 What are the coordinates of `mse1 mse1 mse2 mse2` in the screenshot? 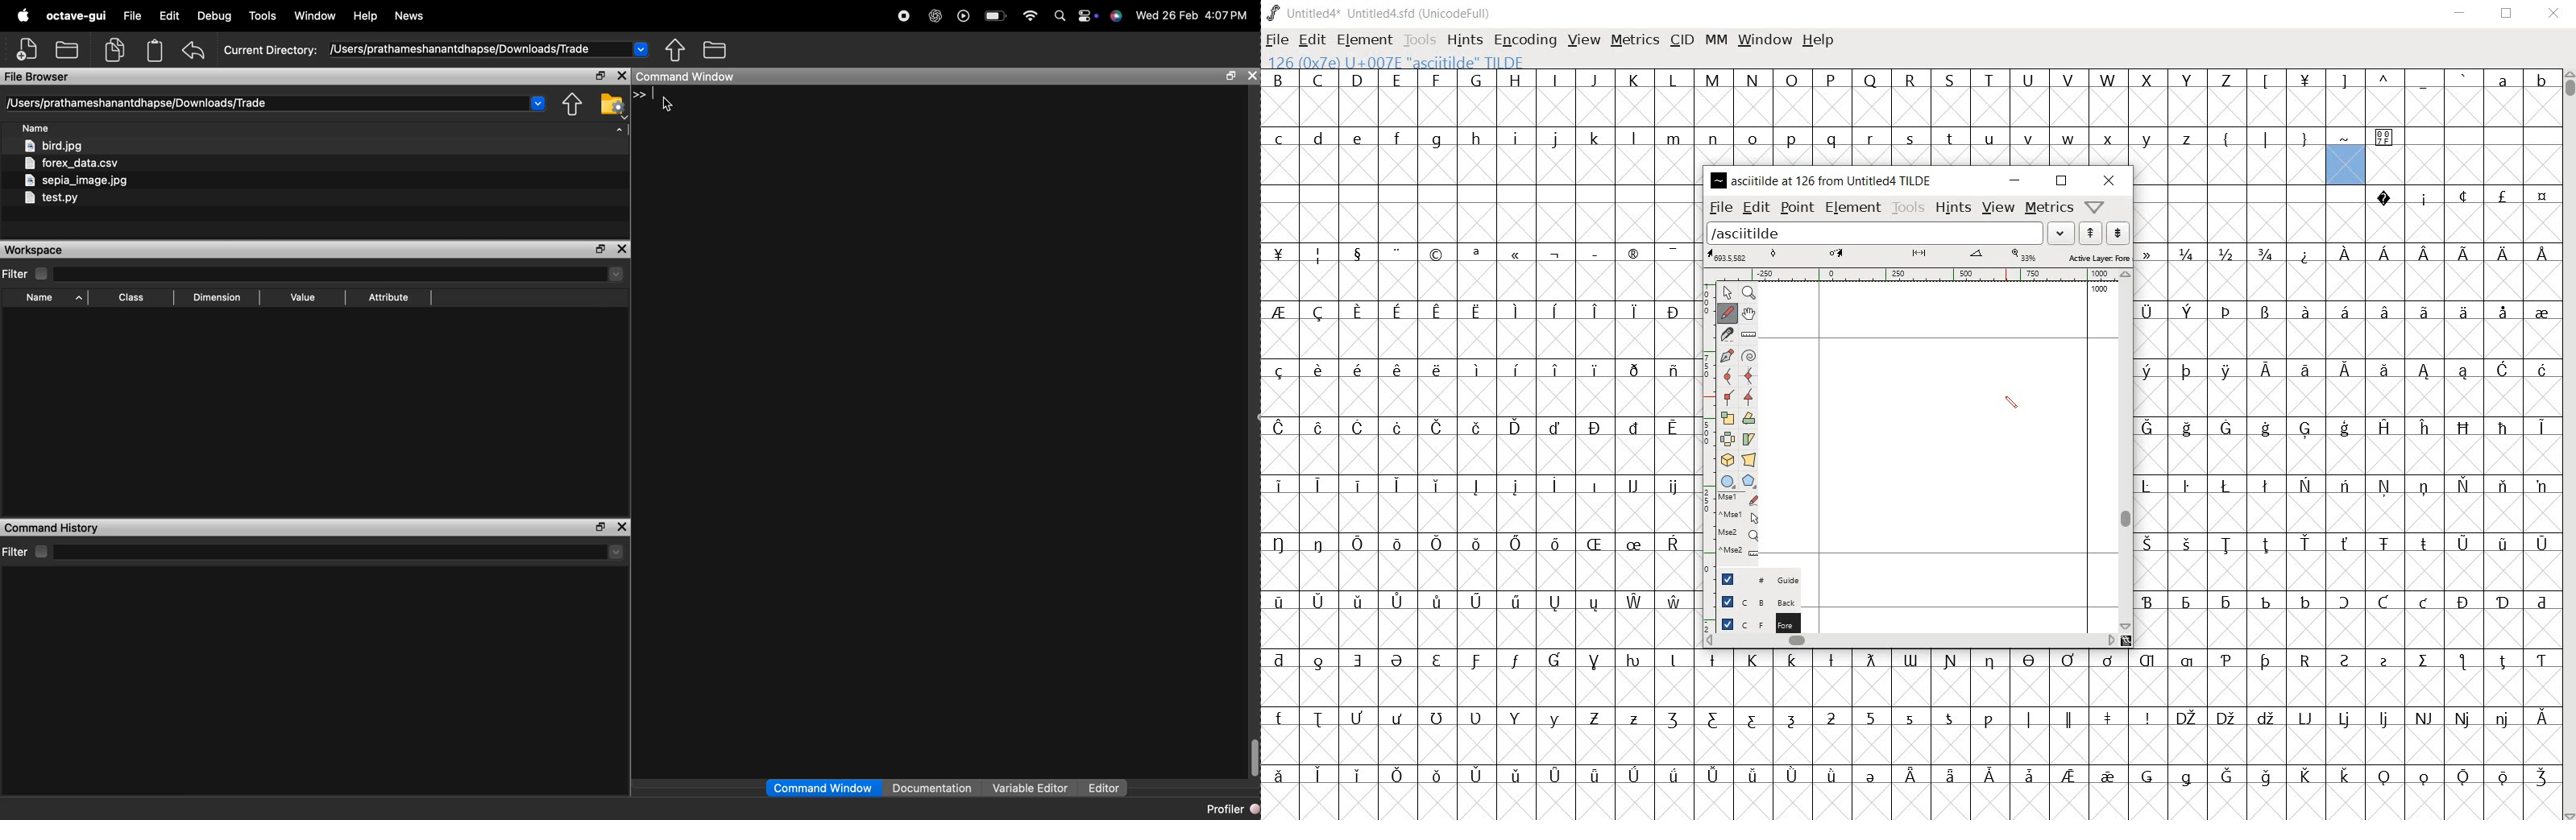 It's located at (1731, 528).